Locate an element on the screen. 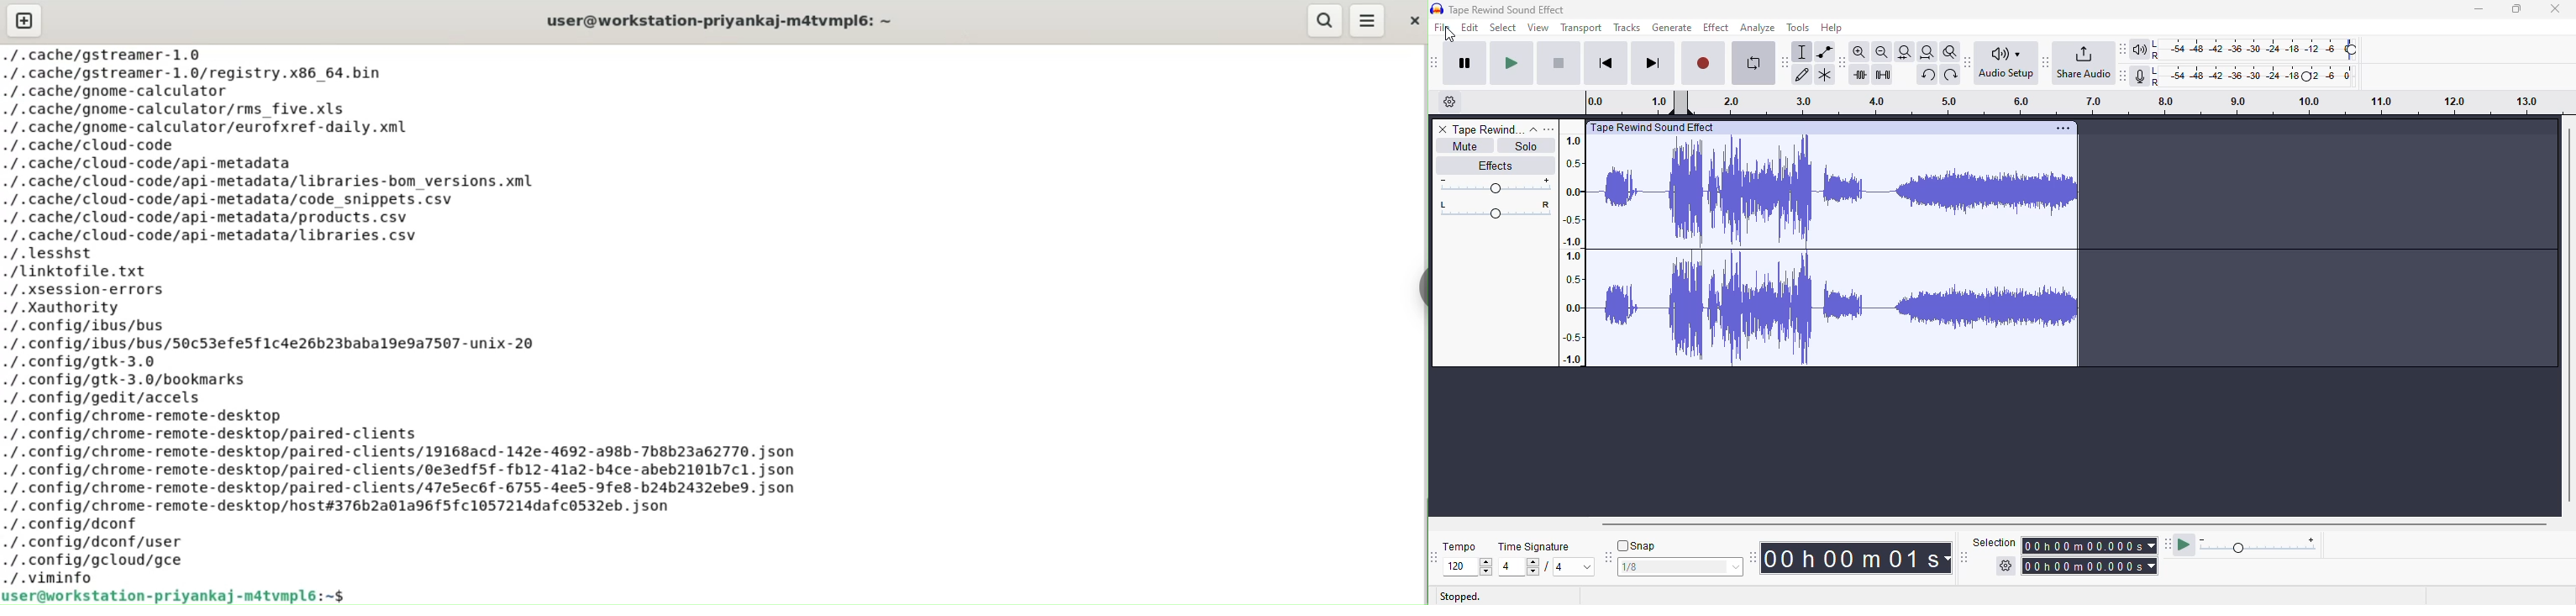  record is located at coordinates (1704, 65).